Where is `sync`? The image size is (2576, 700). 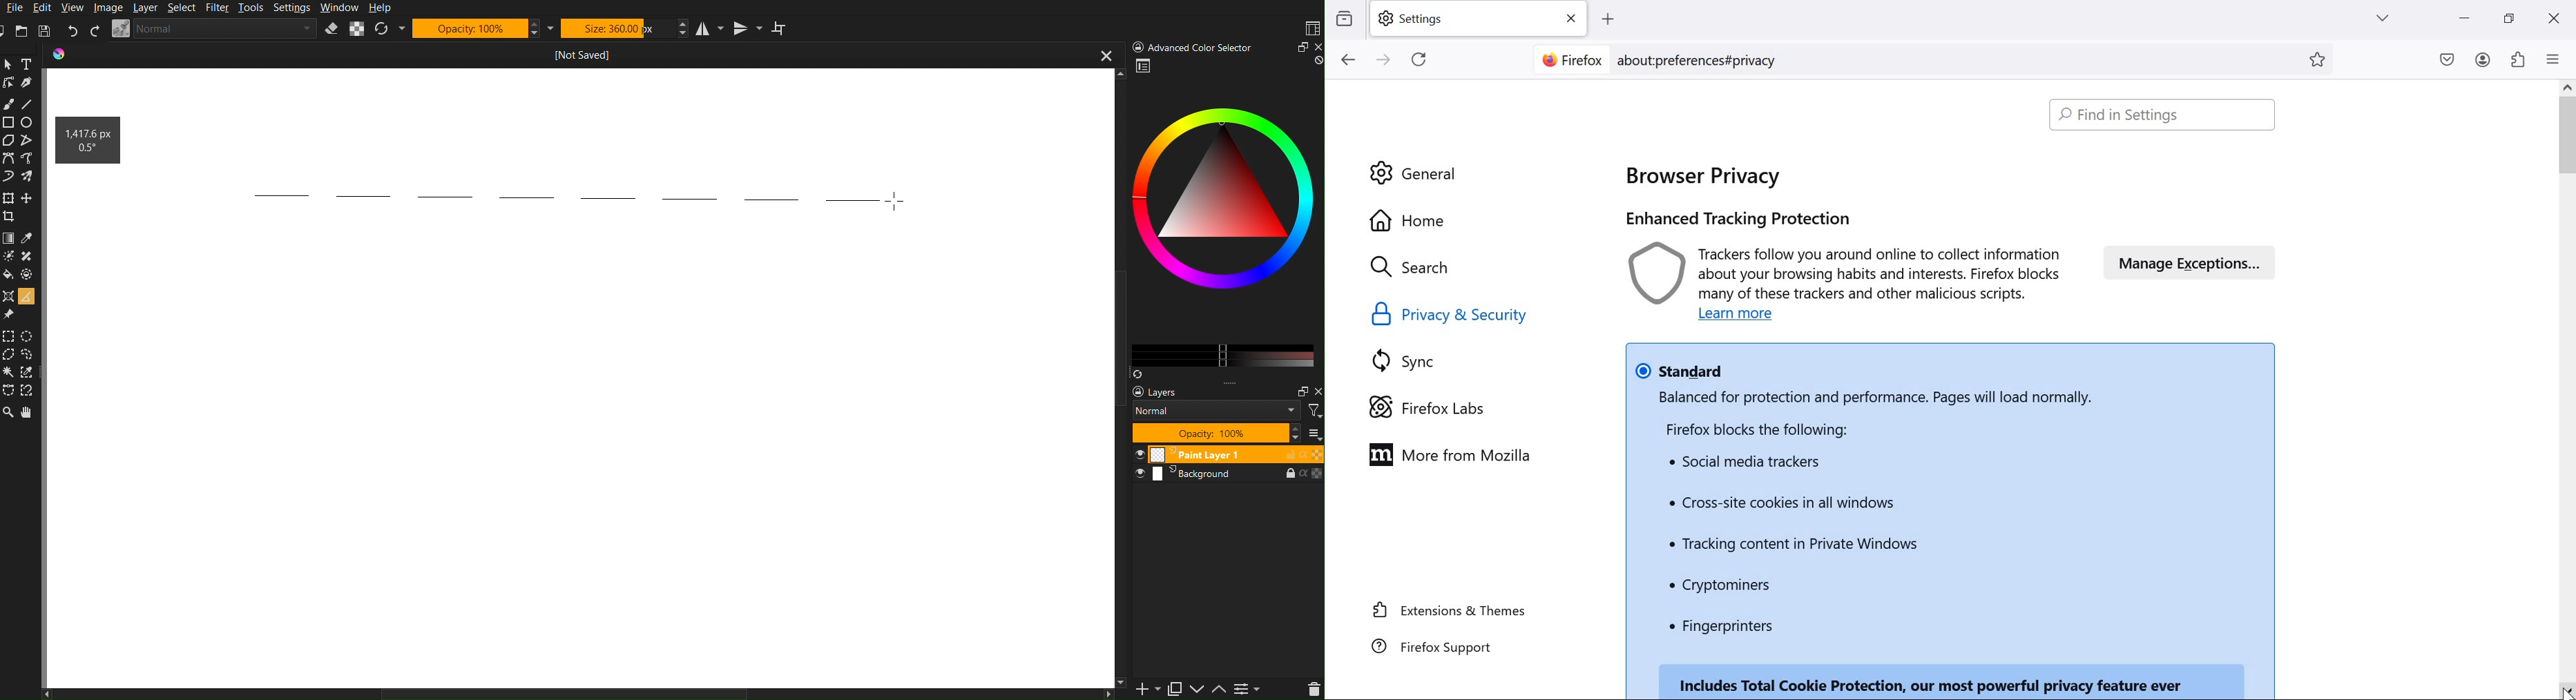 sync is located at coordinates (1410, 360).